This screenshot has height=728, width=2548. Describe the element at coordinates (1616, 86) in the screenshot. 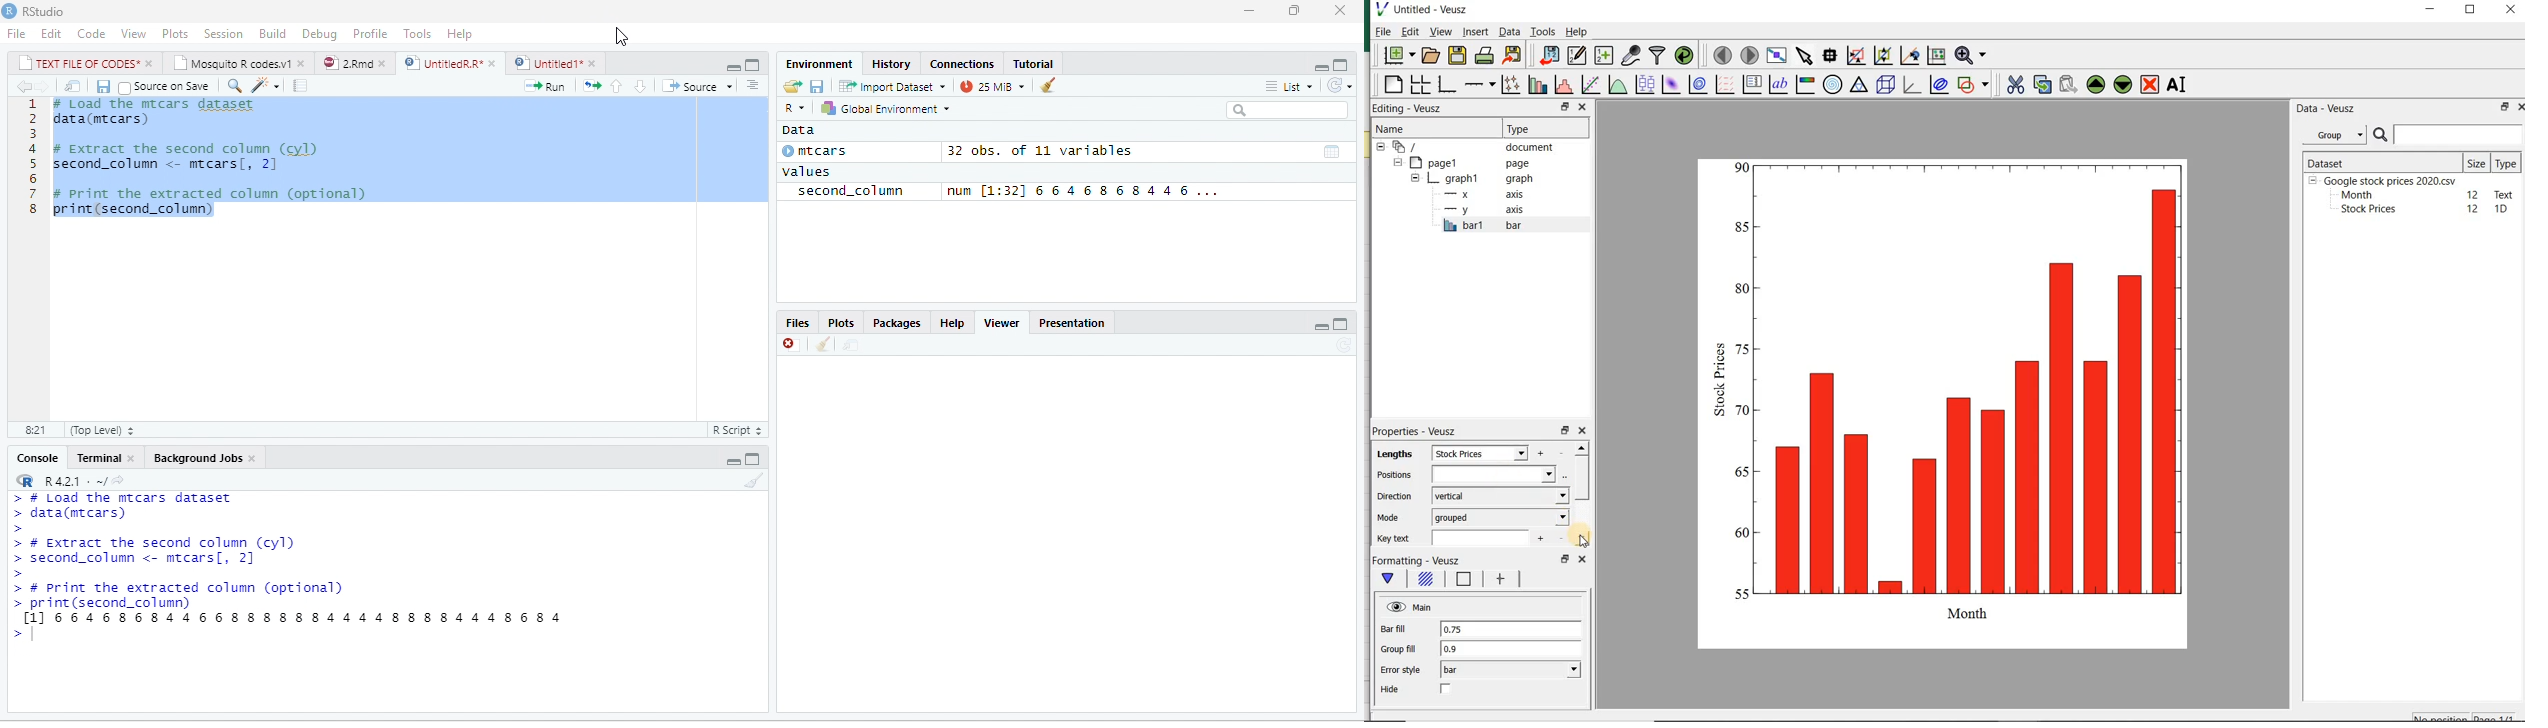

I see `plot a function` at that location.